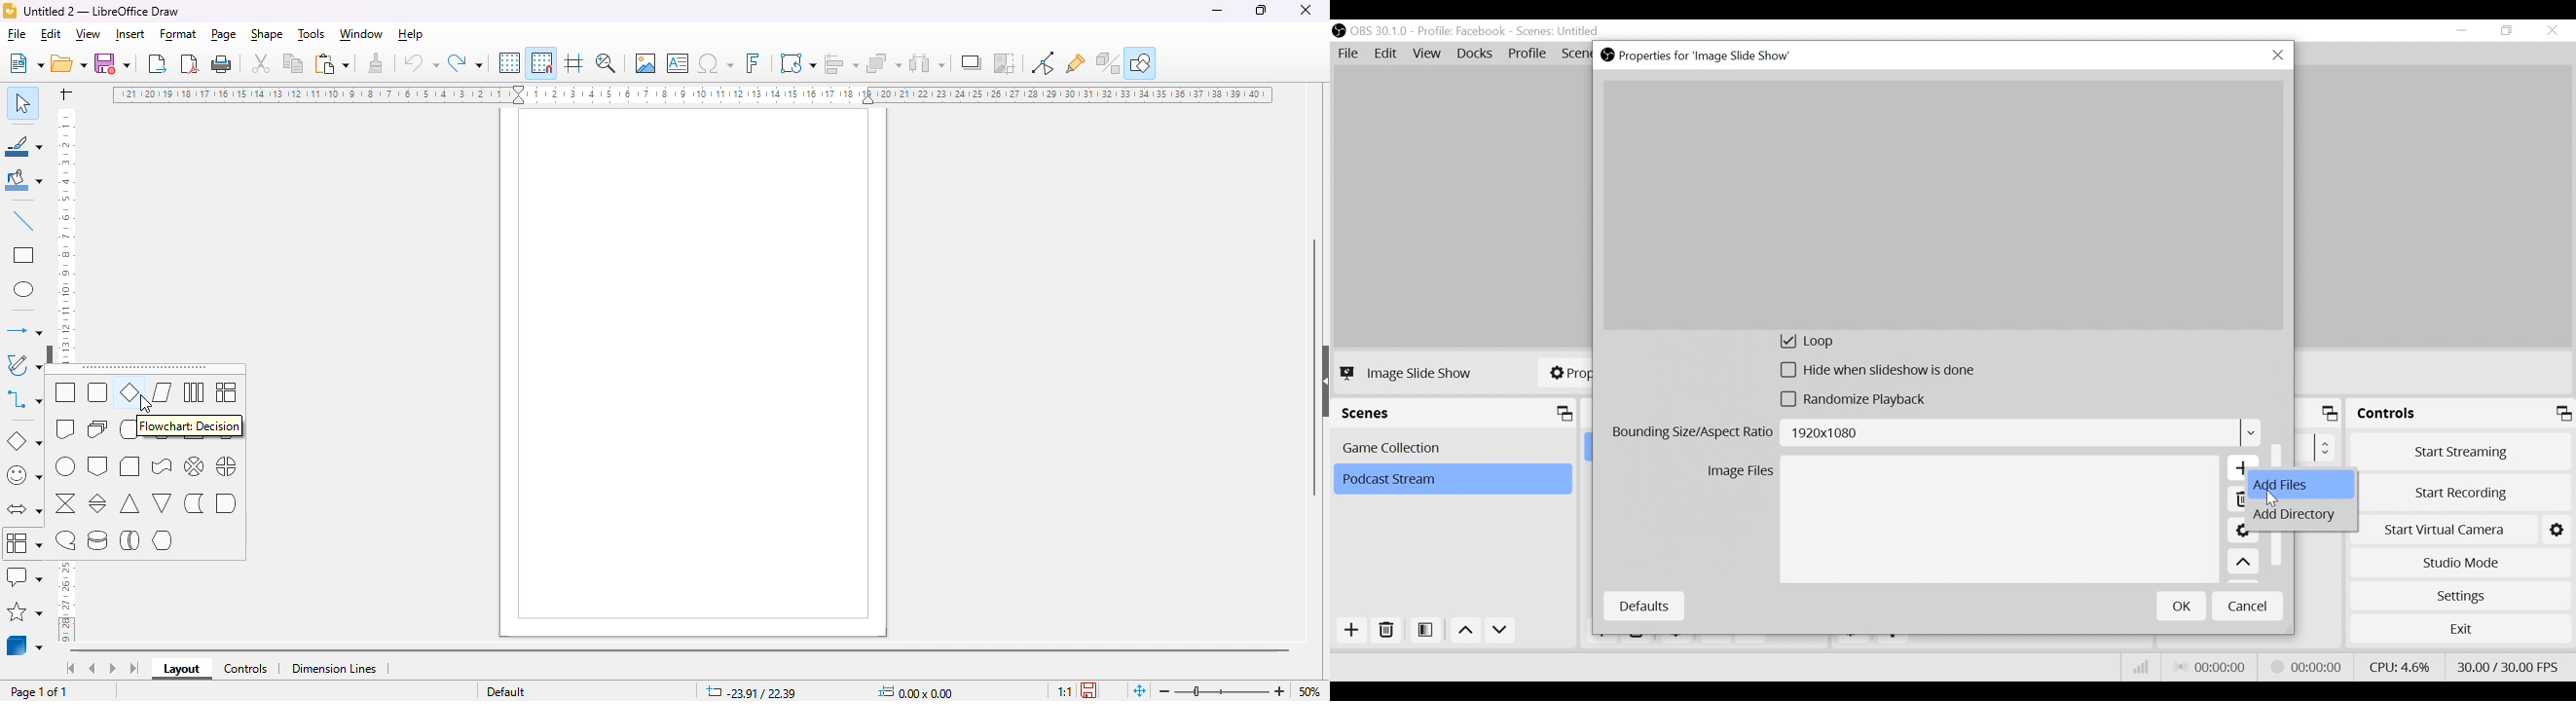 This screenshot has height=728, width=2576. Describe the element at coordinates (24, 542) in the screenshot. I see `flowchart` at that location.